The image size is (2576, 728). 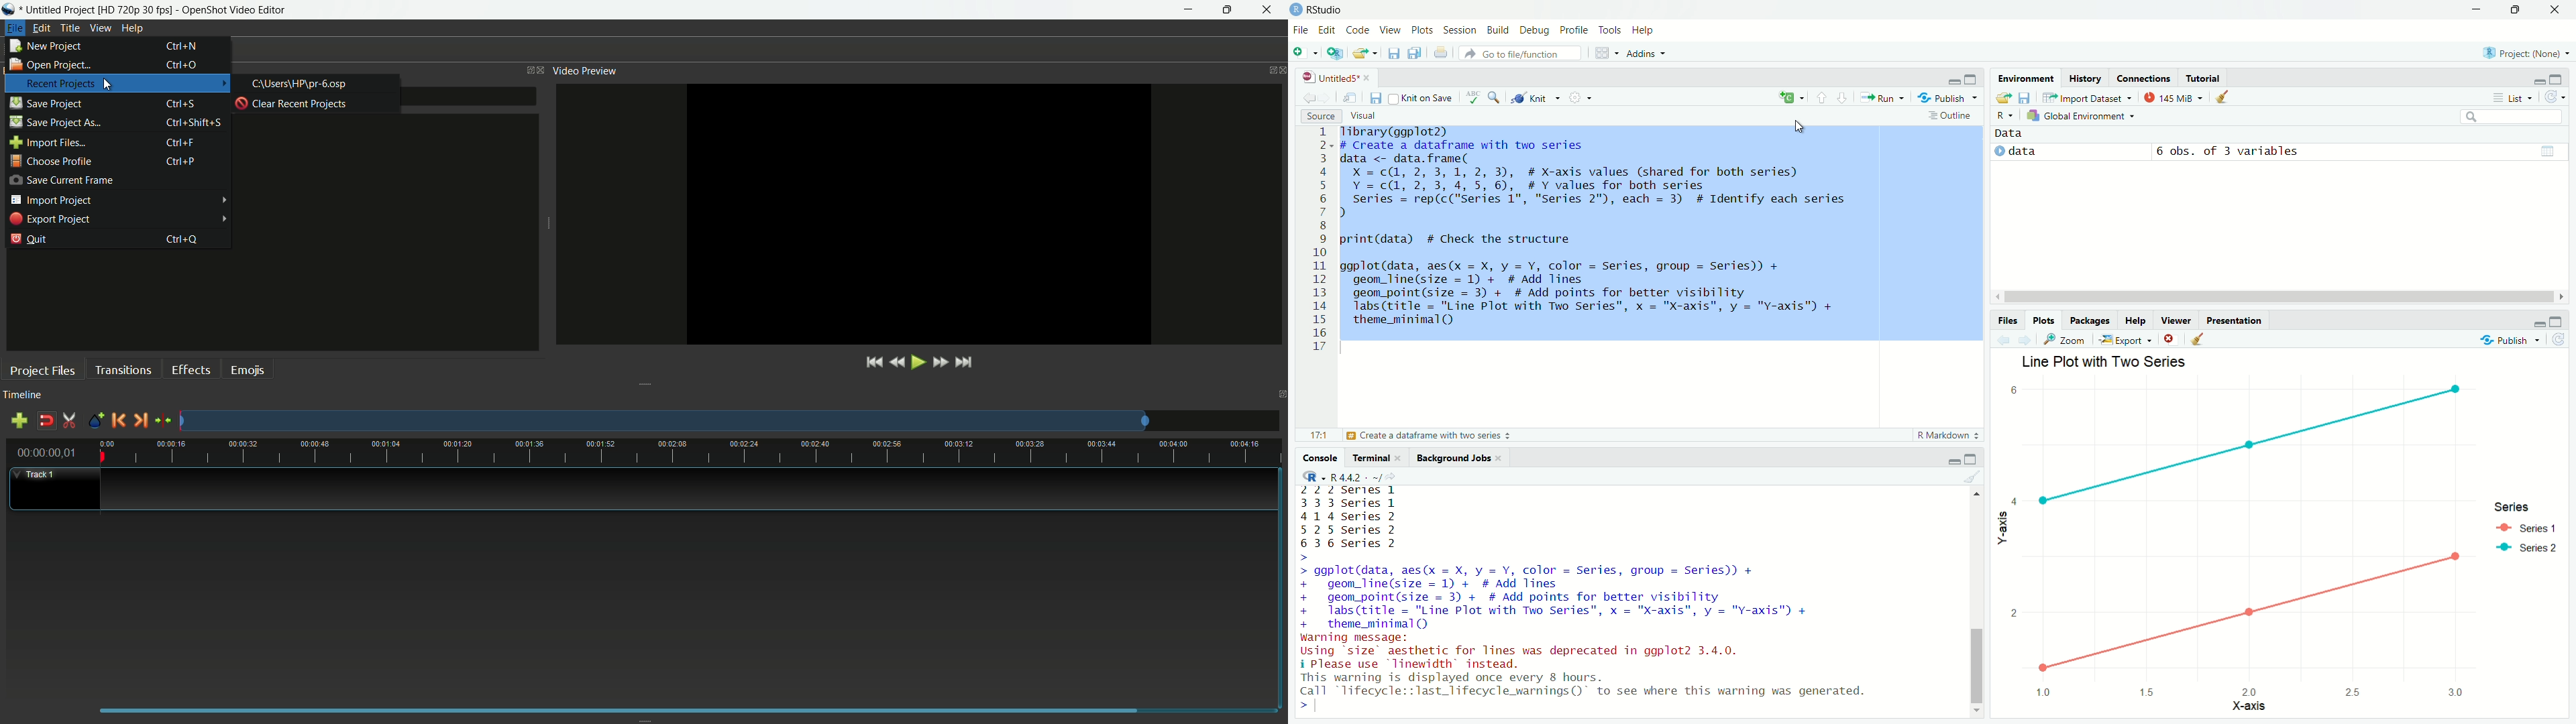 I want to click on Line chart series 2, so click(x=2247, y=623).